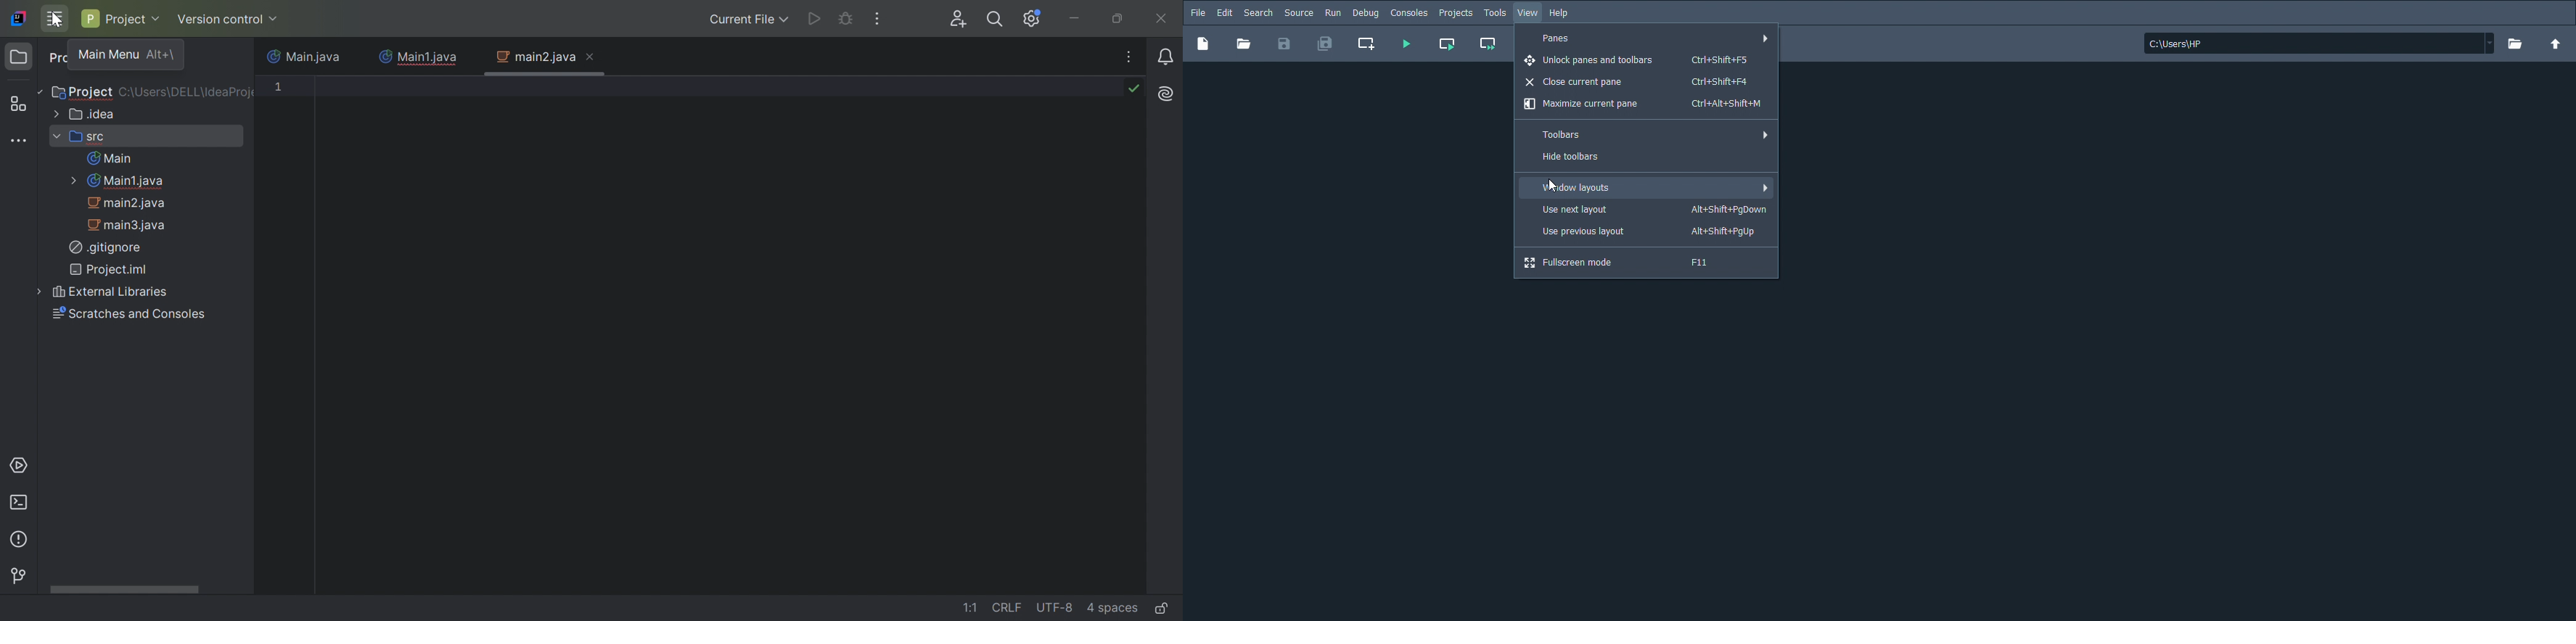 Image resolution: width=2576 pixels, height=644 pixels. What do you see at coordinates (1332, 12) in the screenshot?
I see `Run ` at bounding box center [1332, 12].